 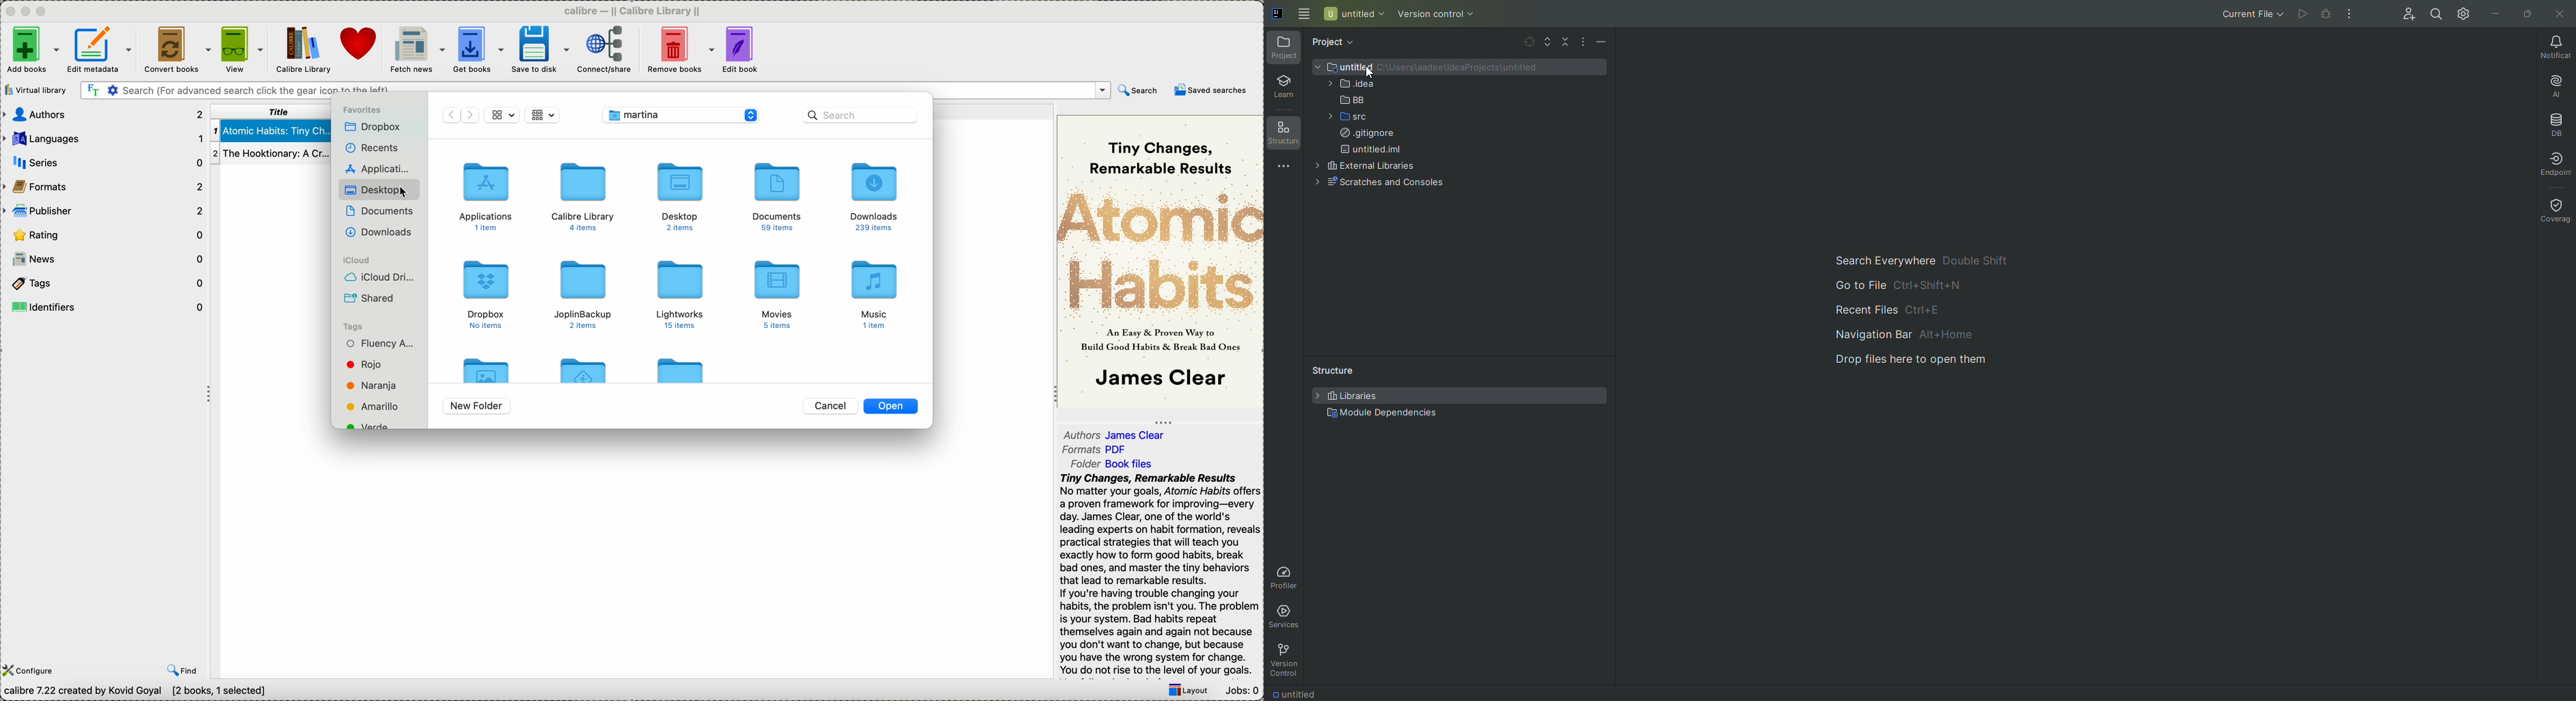 What do you see at coordinates (103, 211) in the screenshot?
I see `publisher` at bounding box center [103, 211].